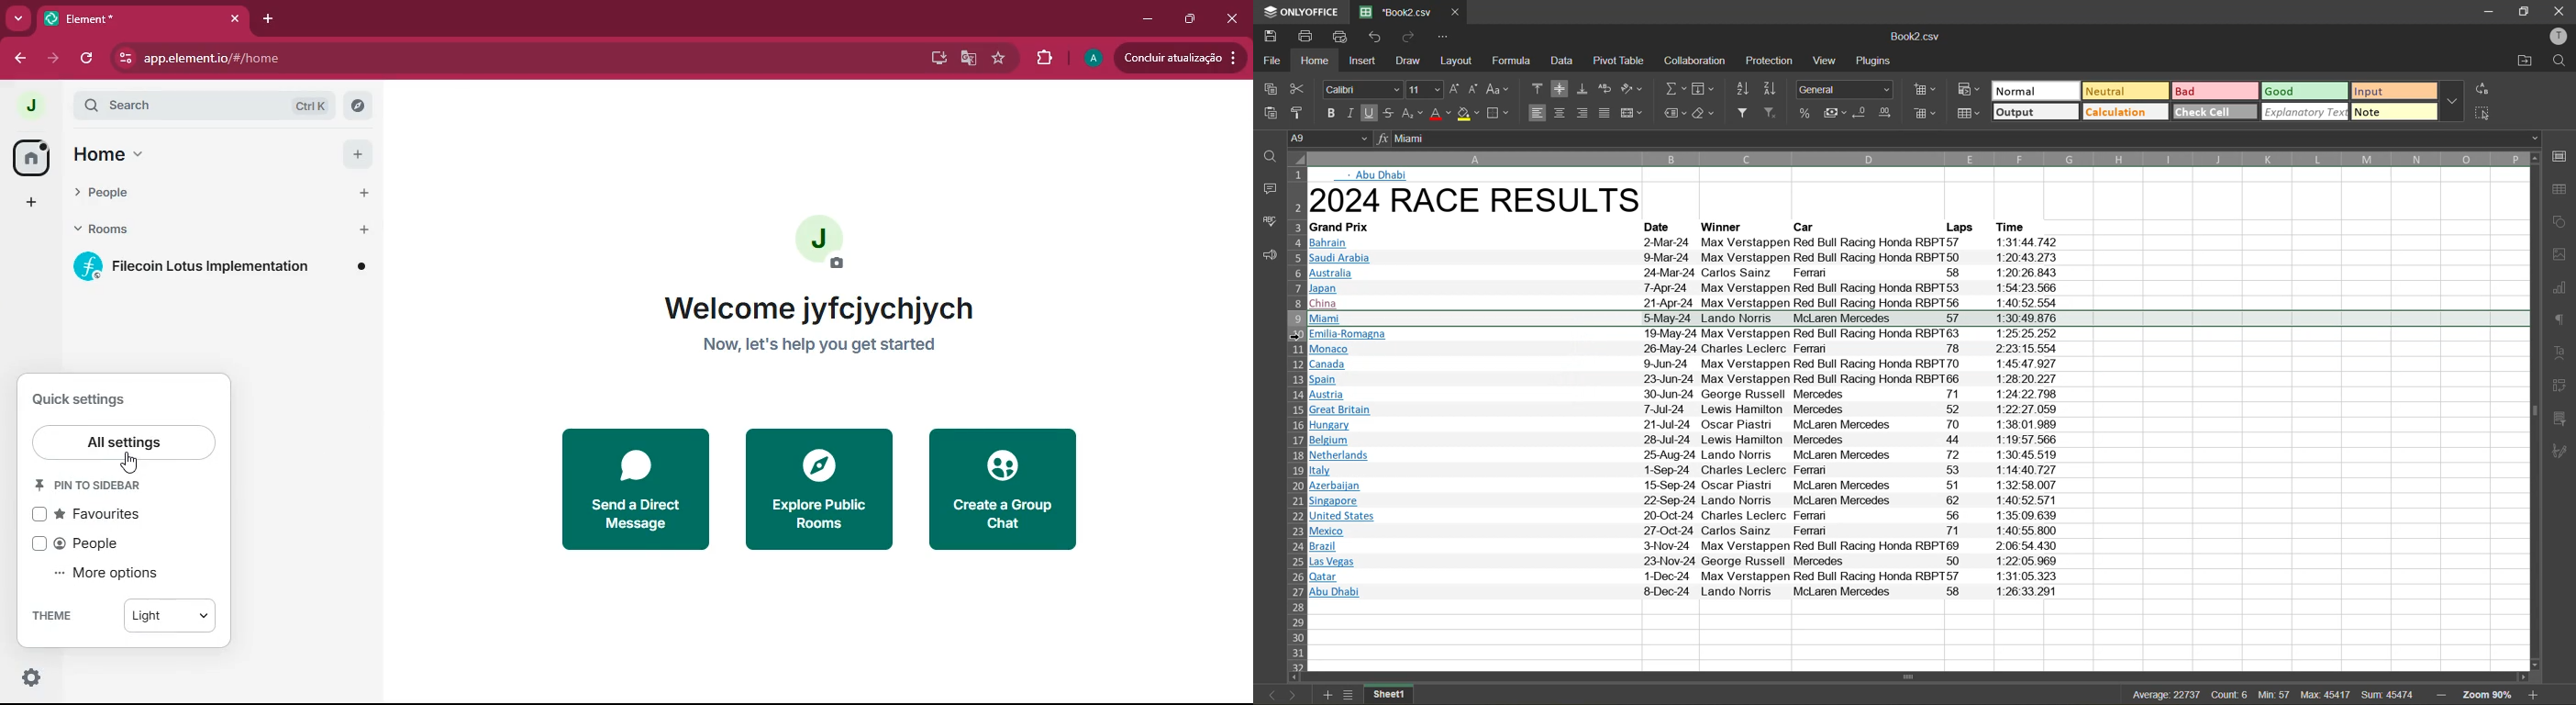 The image size is (2576, 728). I want to click on more, so click(17, 18).